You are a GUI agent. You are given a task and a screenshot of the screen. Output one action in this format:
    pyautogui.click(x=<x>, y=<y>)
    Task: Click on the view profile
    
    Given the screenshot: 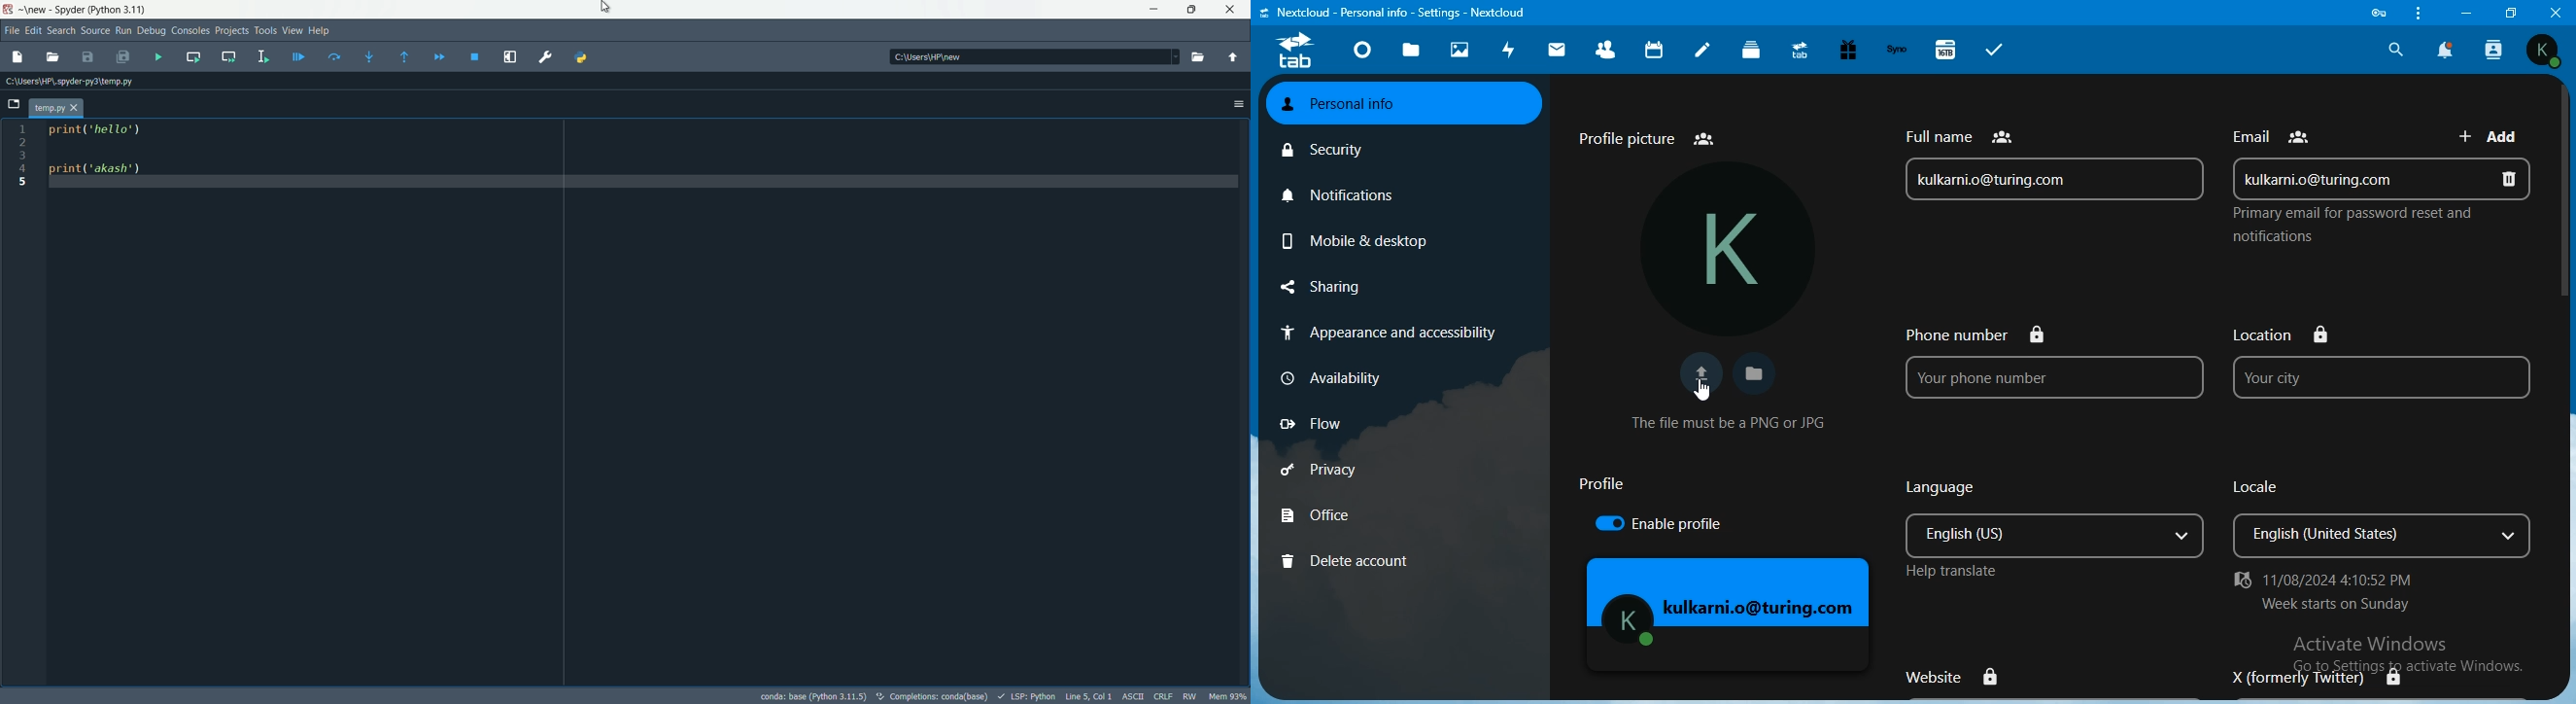 What is the action you would take?
    pyautogui.click(x=2544, y=51)
    